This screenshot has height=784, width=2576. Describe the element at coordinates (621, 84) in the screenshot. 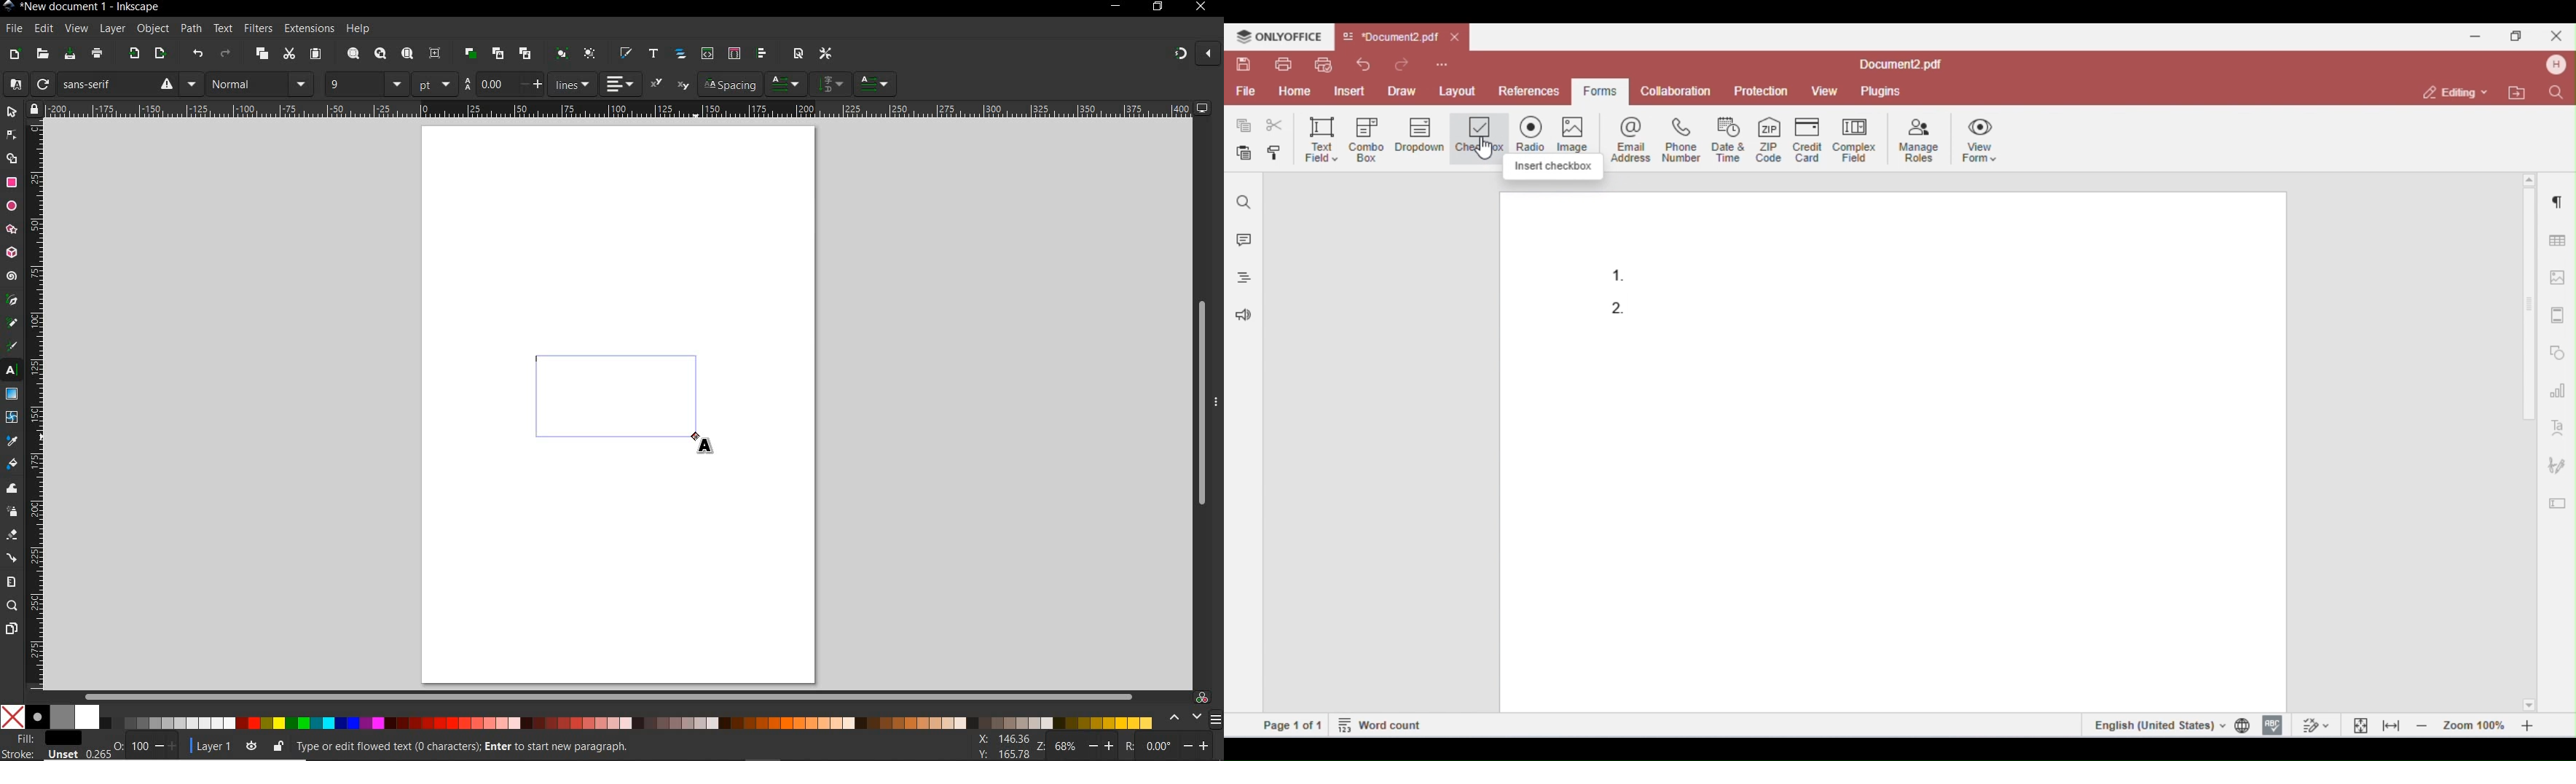

I see `allignment` at that location.